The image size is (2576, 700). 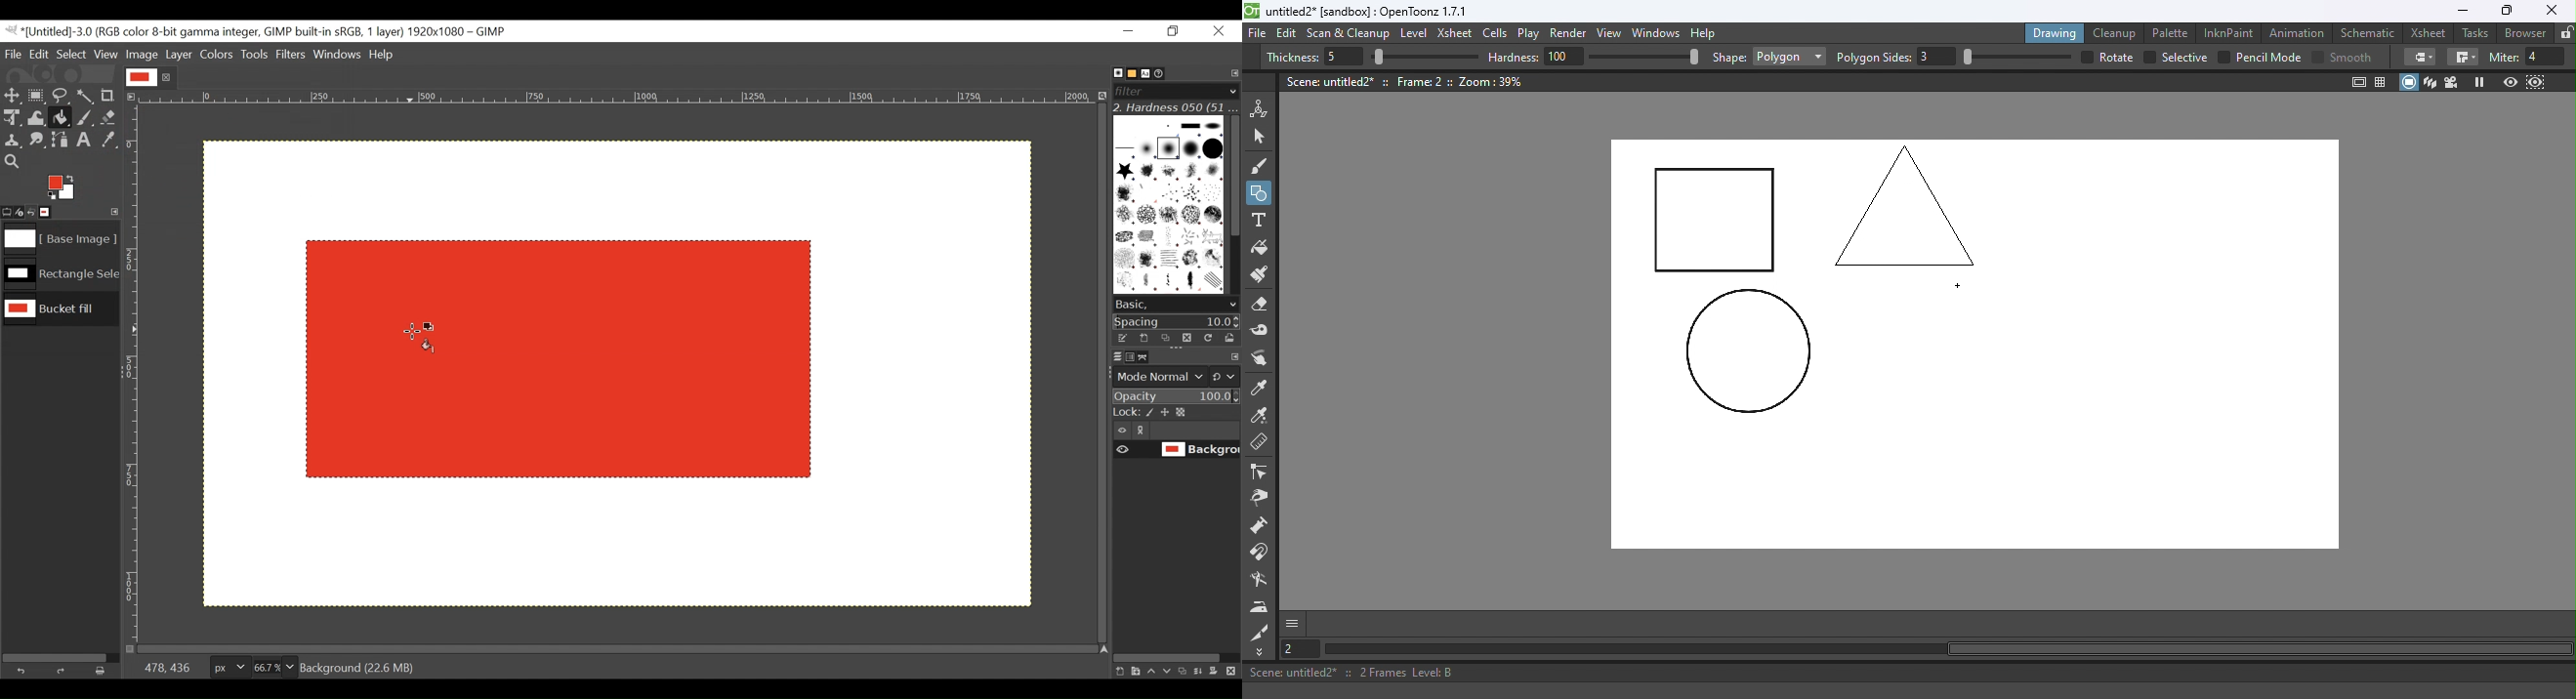 What do you see at coordinates (2431, 32) in the screenshot?
I see `Xsheet` at bounding box center [2431, 32].